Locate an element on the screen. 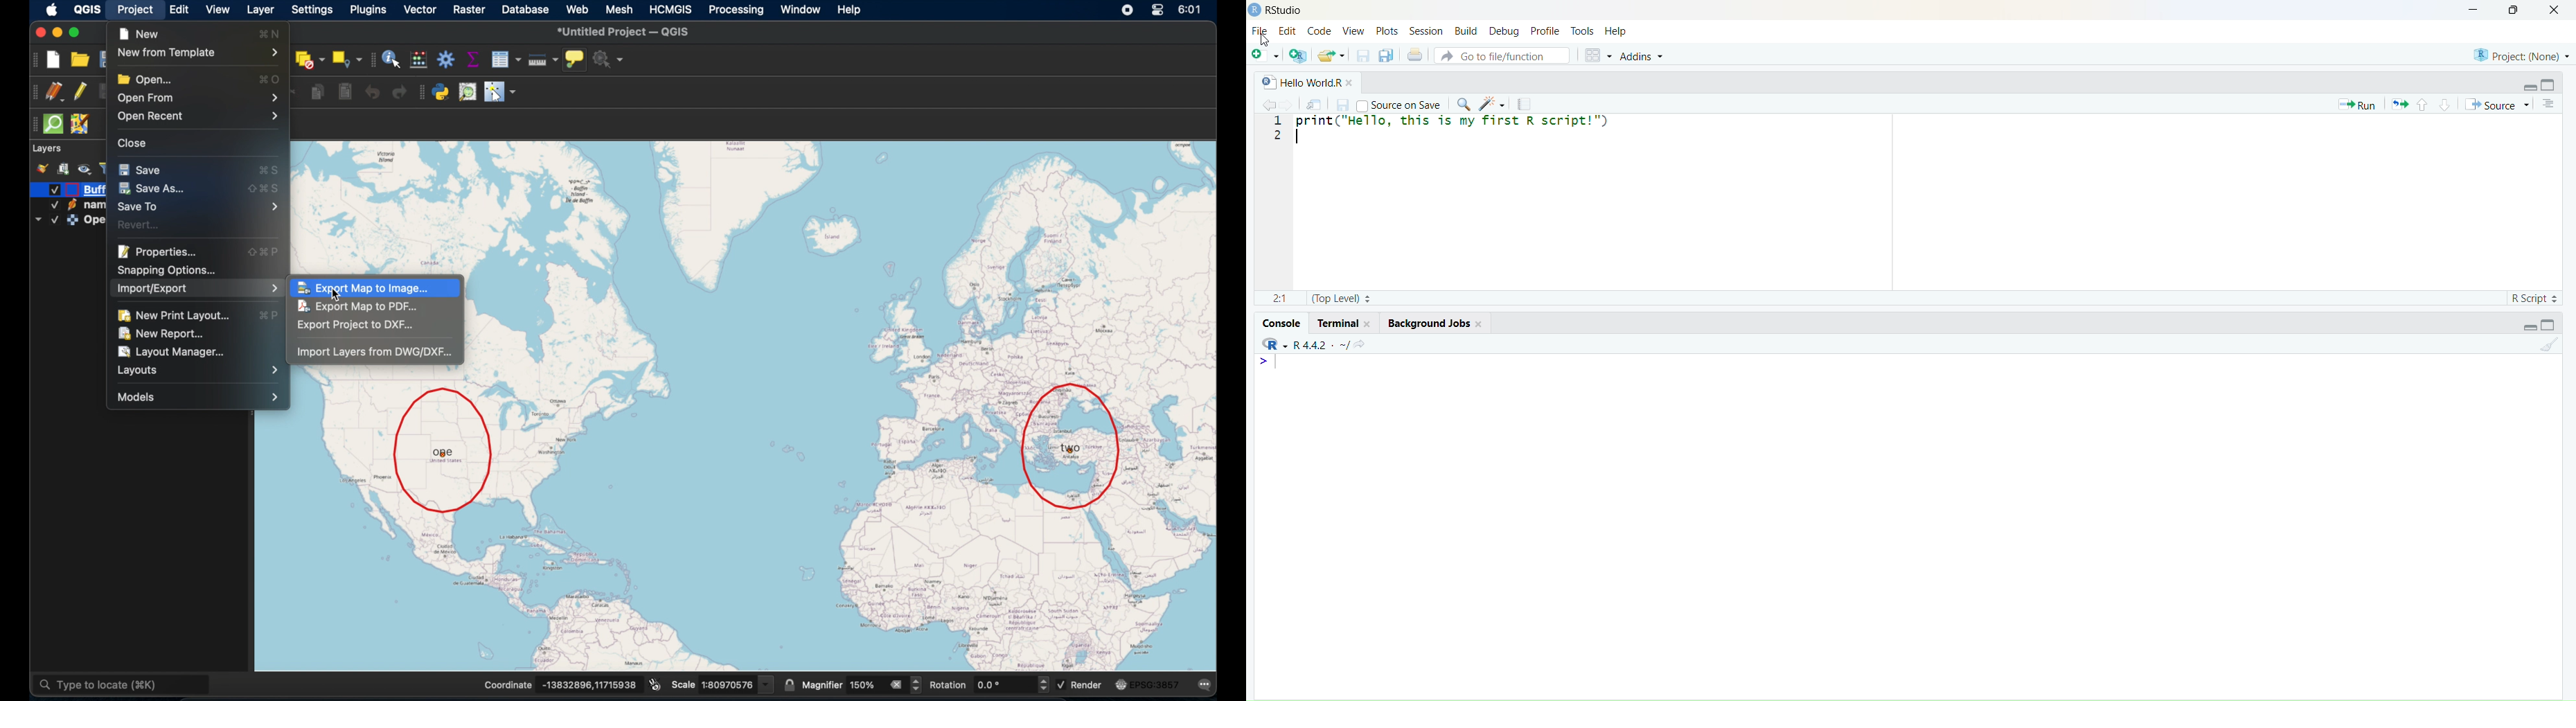 The image size is (2576, 728). style manager is located at coordinates (43, 168).